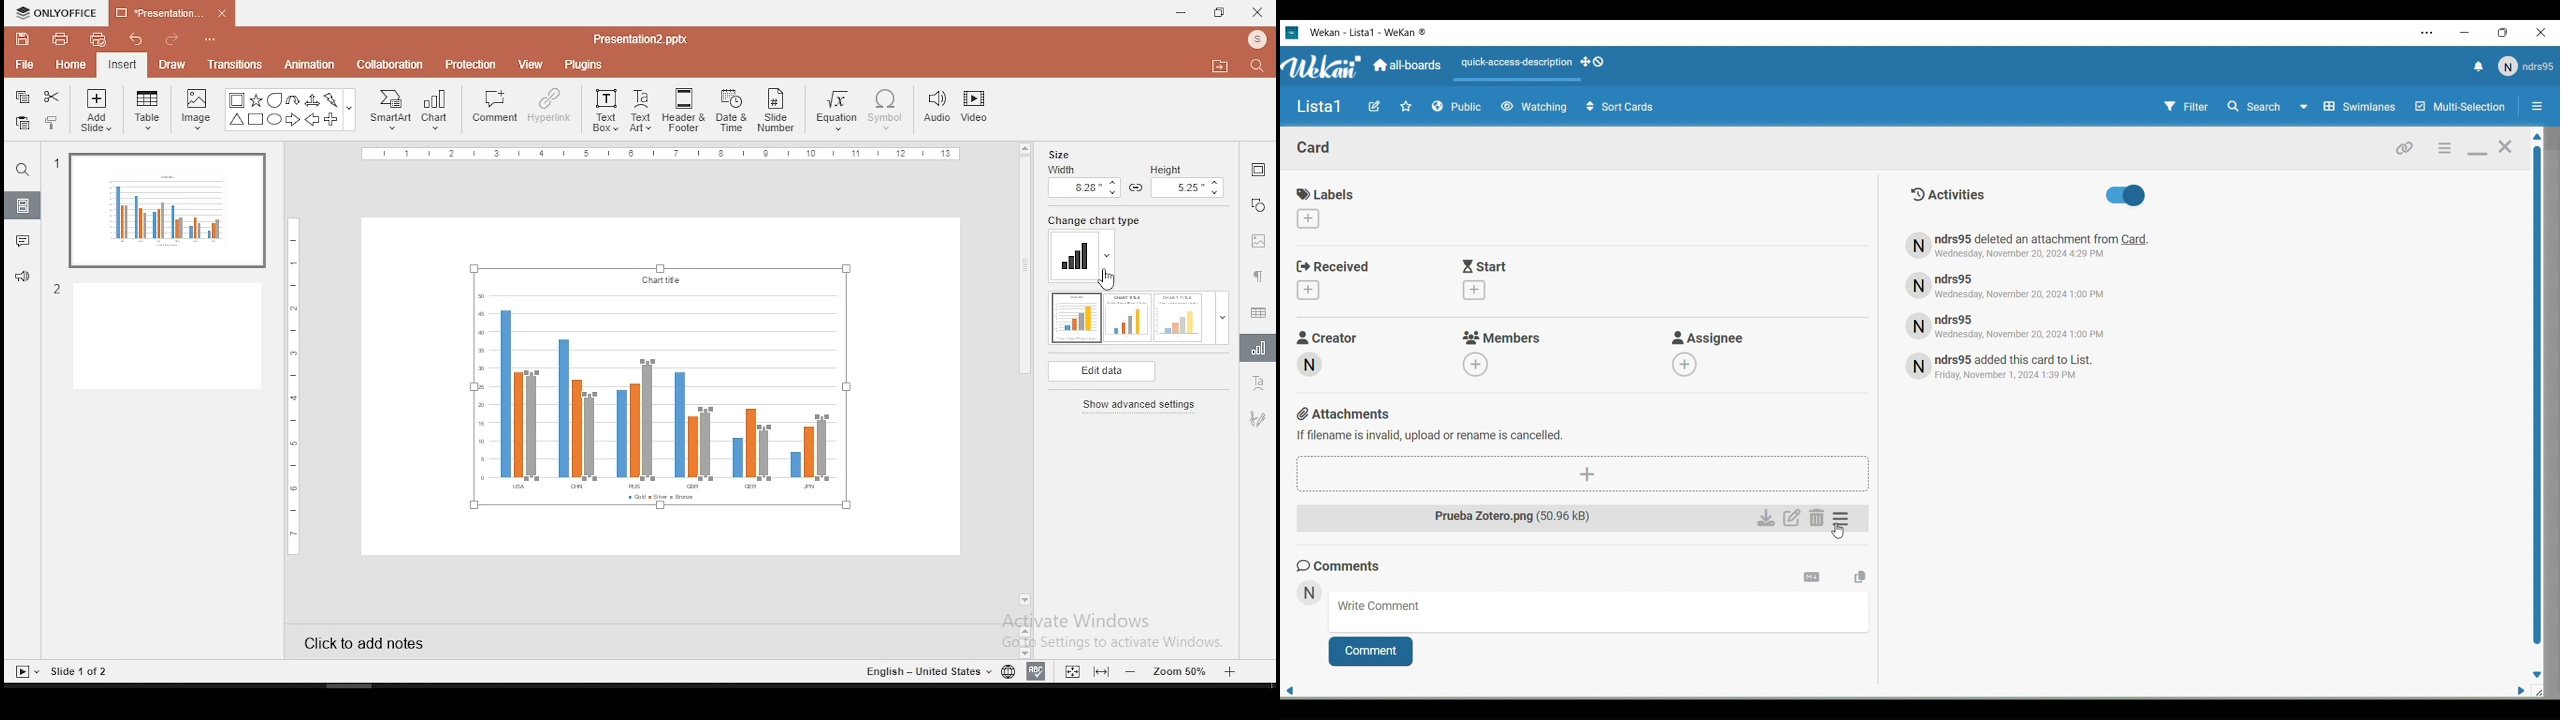 The image size is (2576, 728). What do you see at coordinates (2185, 109) in the screenshot?
I see `Filter` at bounding box center [2185, 109].